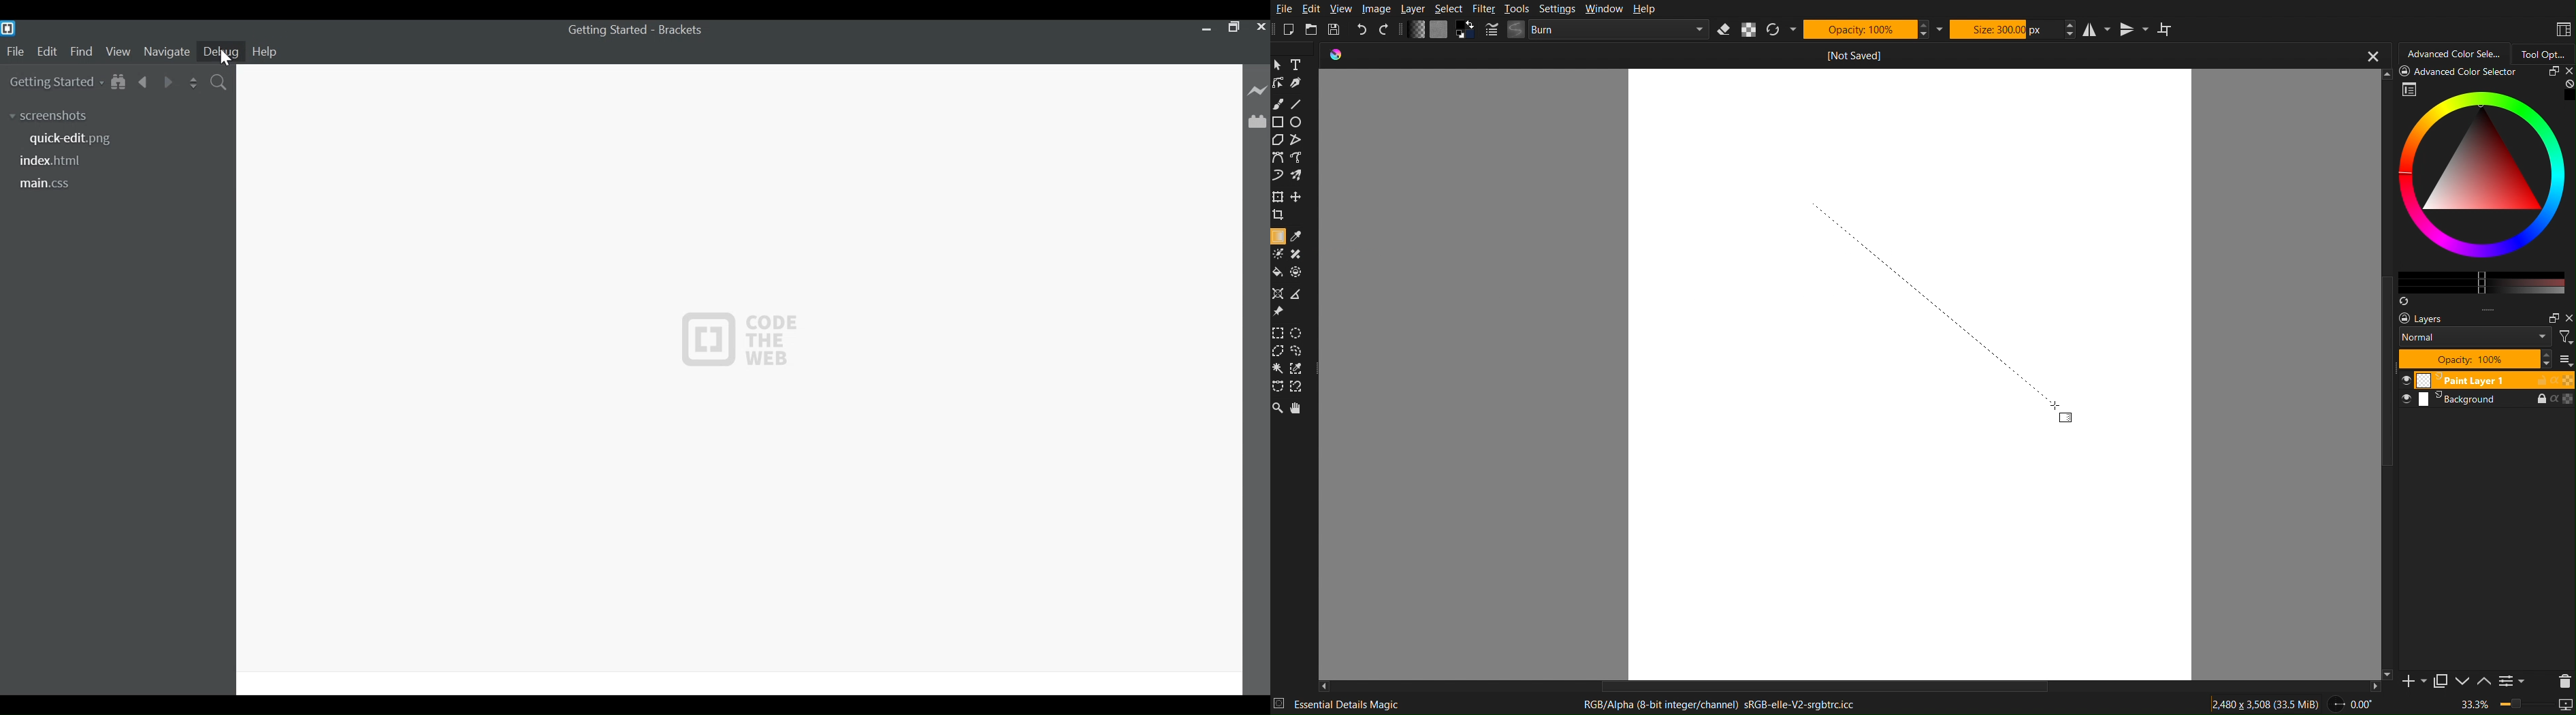 This screenshot has height=728, width=2576. Describe the element at coordinates (12, 28) in the screenshot. I see `Brackets Desktop icon` at that location.